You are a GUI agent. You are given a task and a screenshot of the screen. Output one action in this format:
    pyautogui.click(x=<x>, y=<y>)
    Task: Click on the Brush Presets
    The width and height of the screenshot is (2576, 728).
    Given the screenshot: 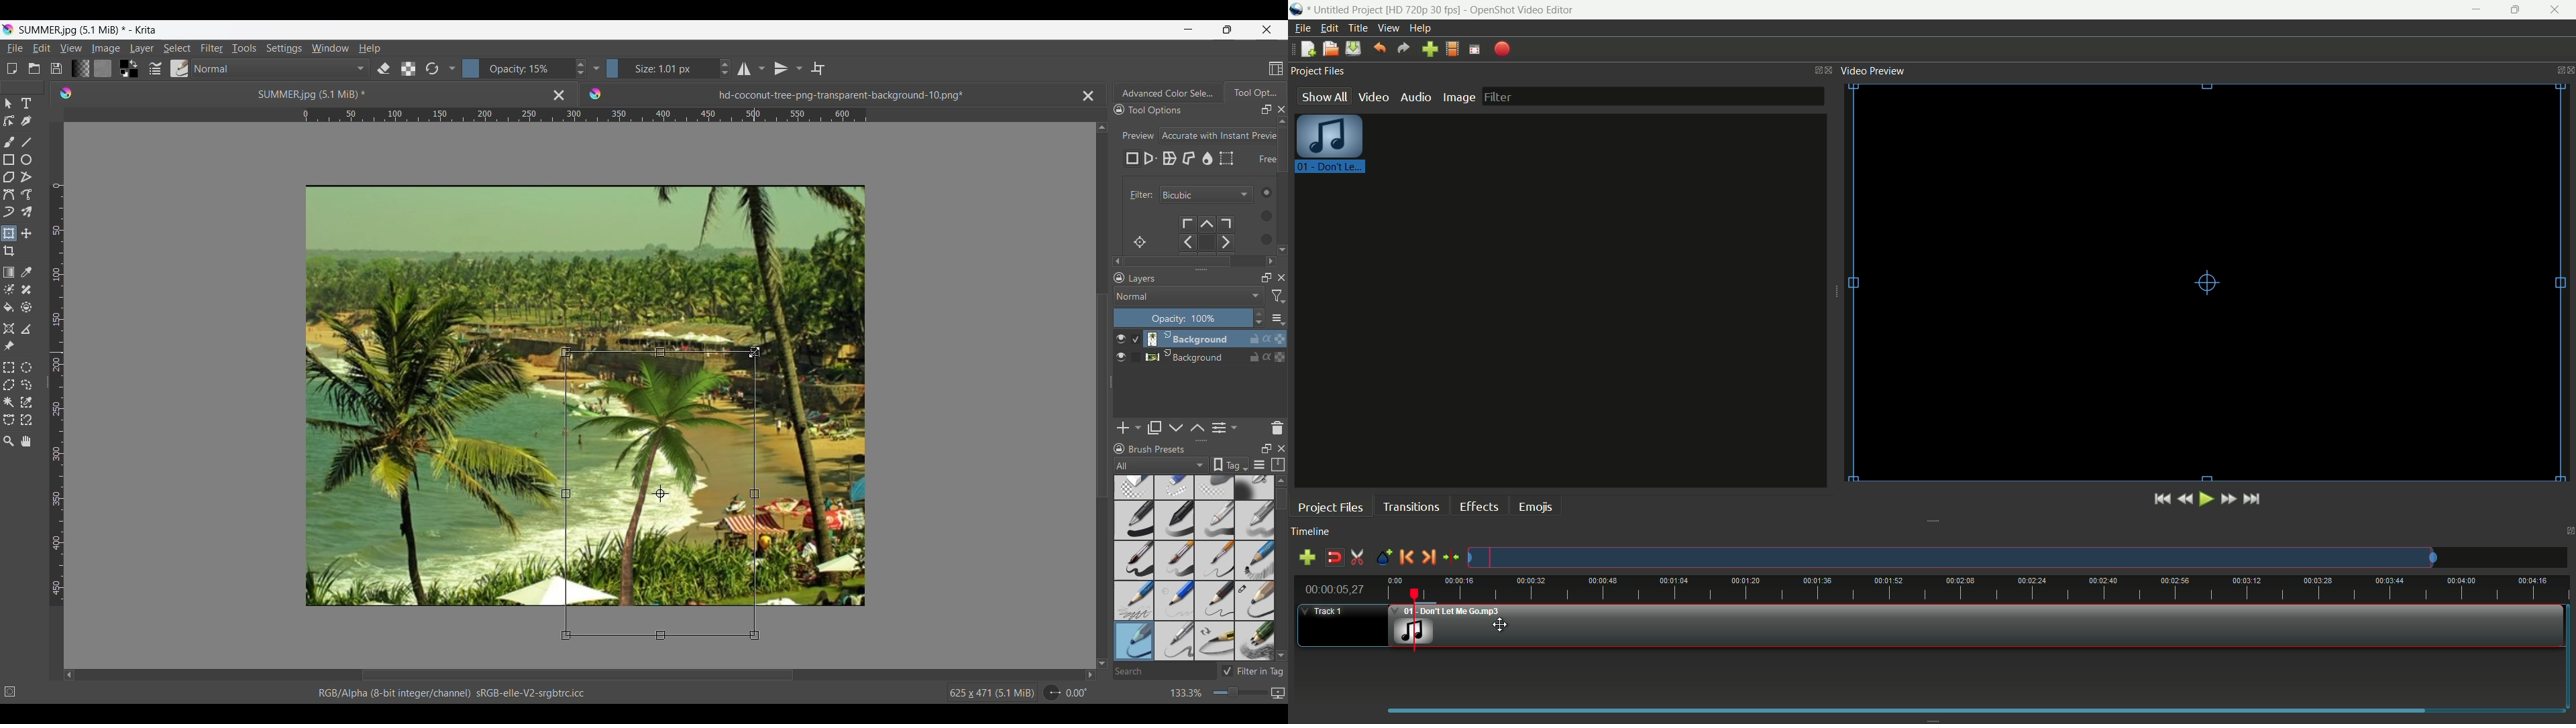 What is the action you would take?
    pyautogui.click(x=1163, y=449)
    